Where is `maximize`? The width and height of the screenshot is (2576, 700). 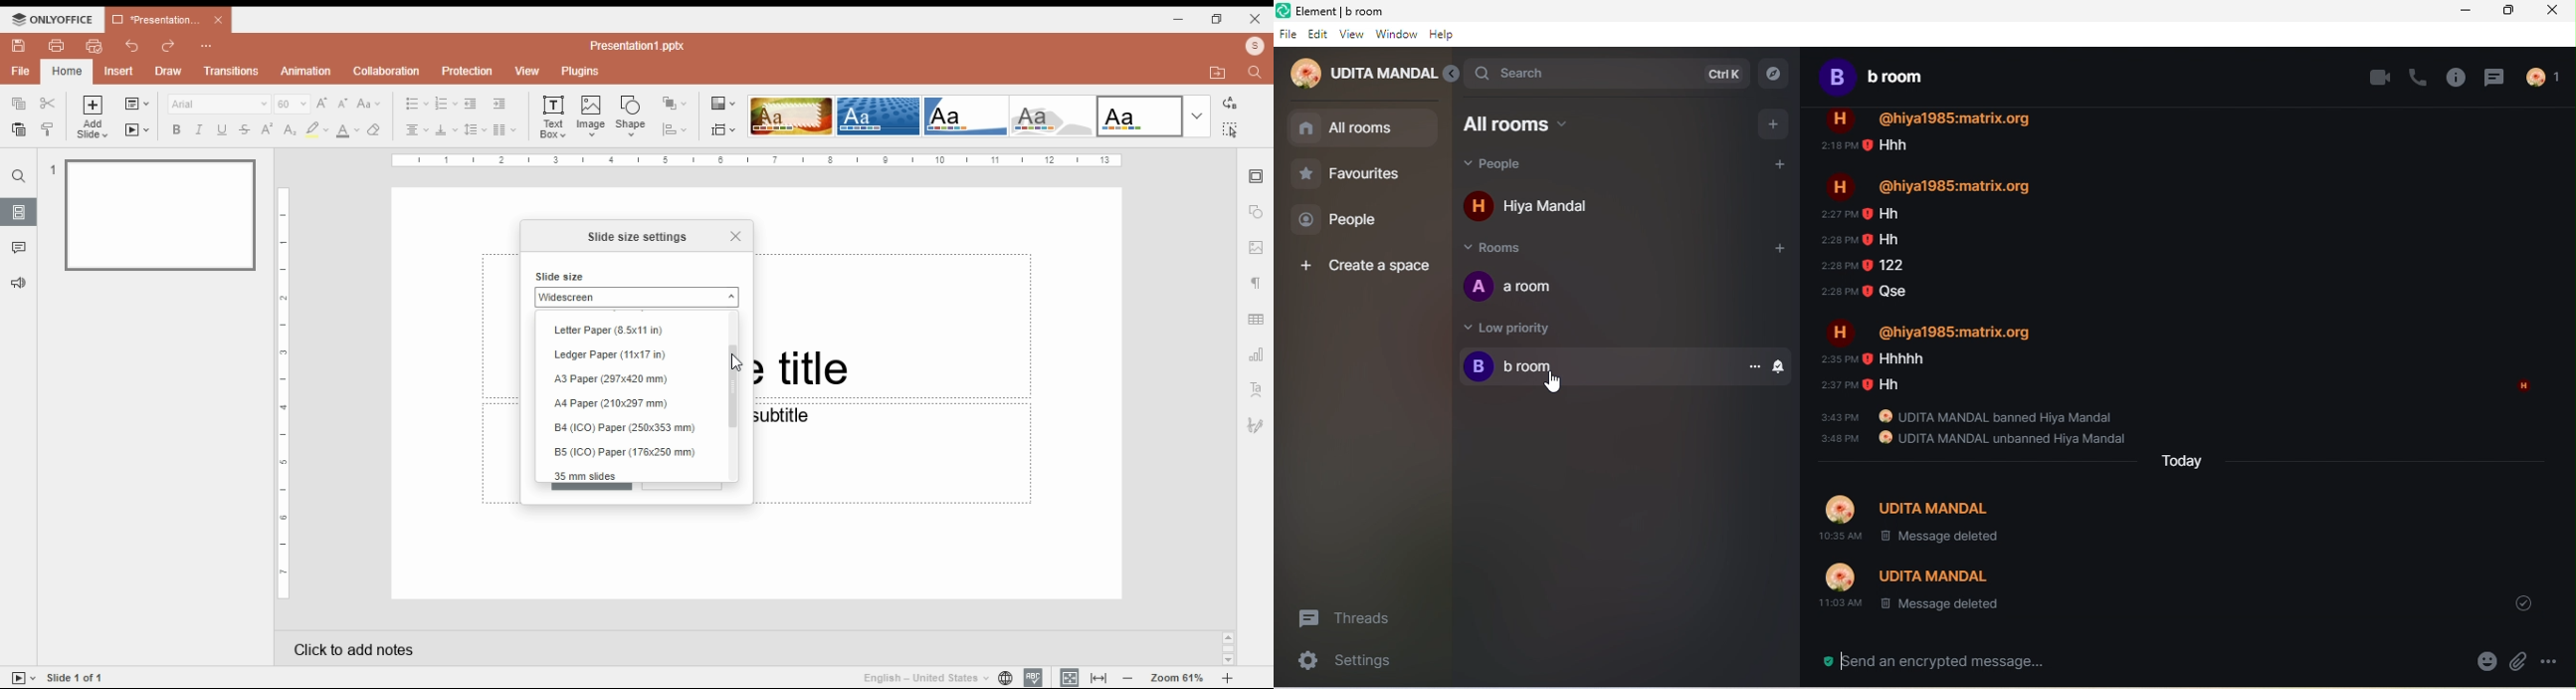
maximize is located at coordinates (2512, 11).